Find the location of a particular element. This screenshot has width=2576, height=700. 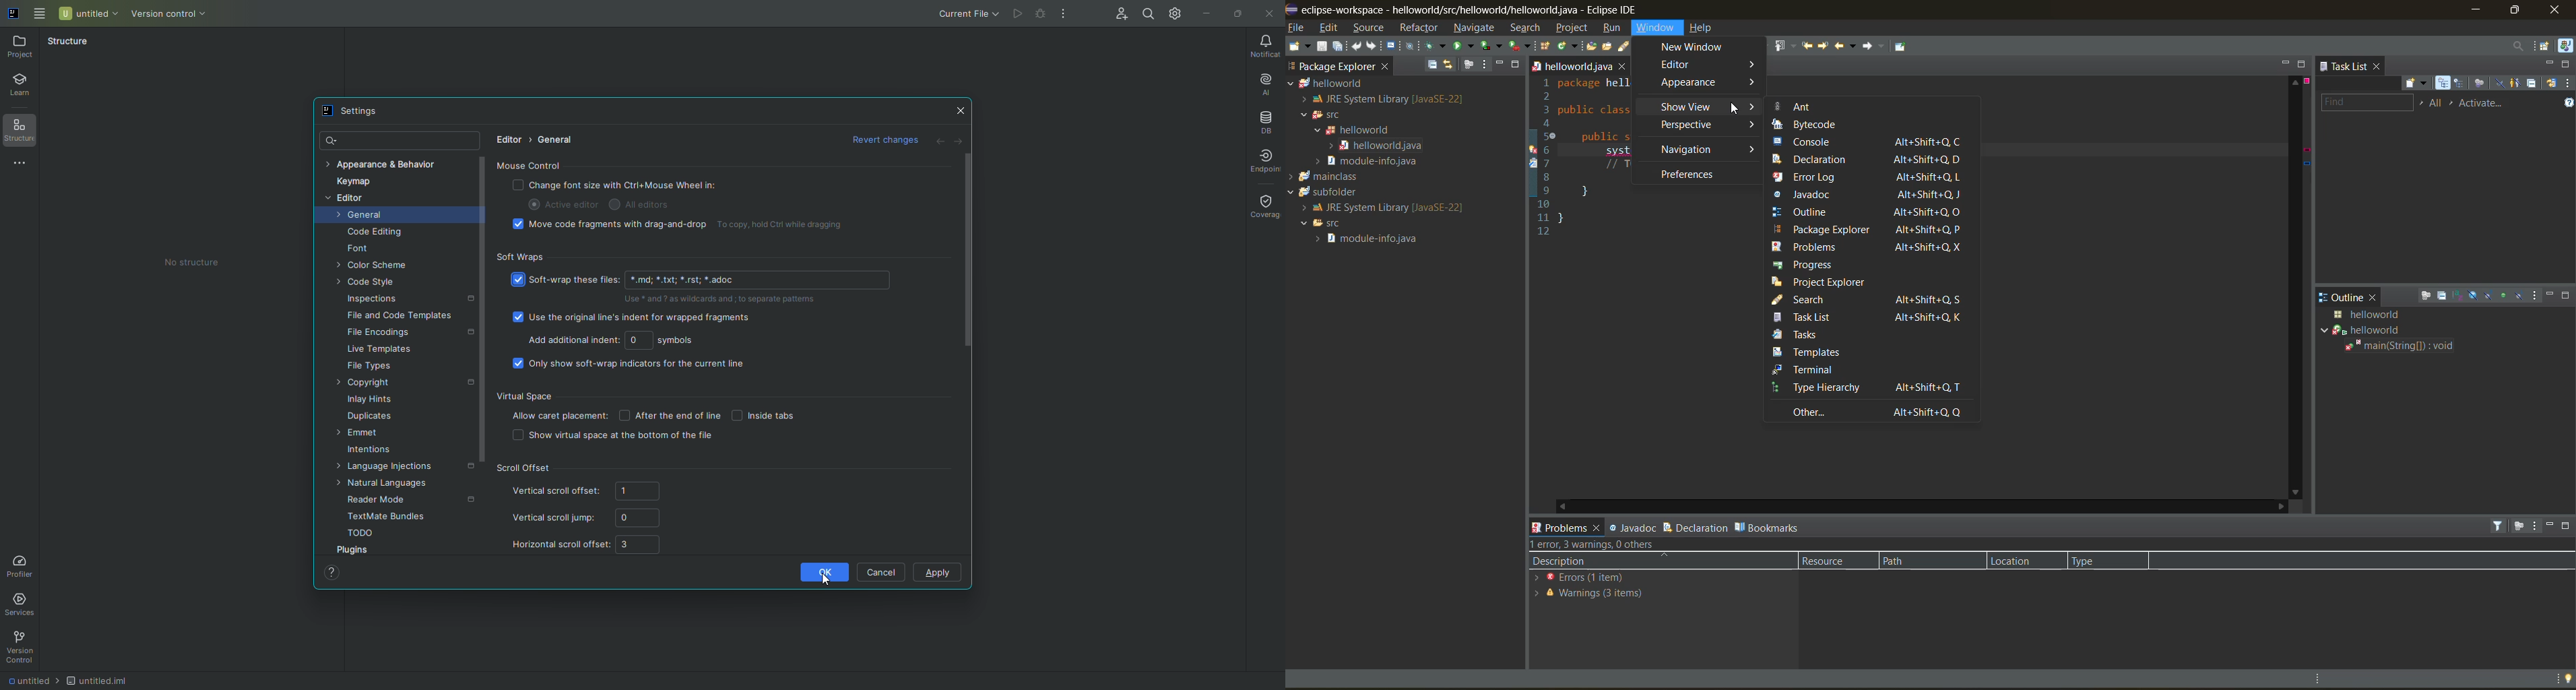

activate is located at coordinates (2482, 104).